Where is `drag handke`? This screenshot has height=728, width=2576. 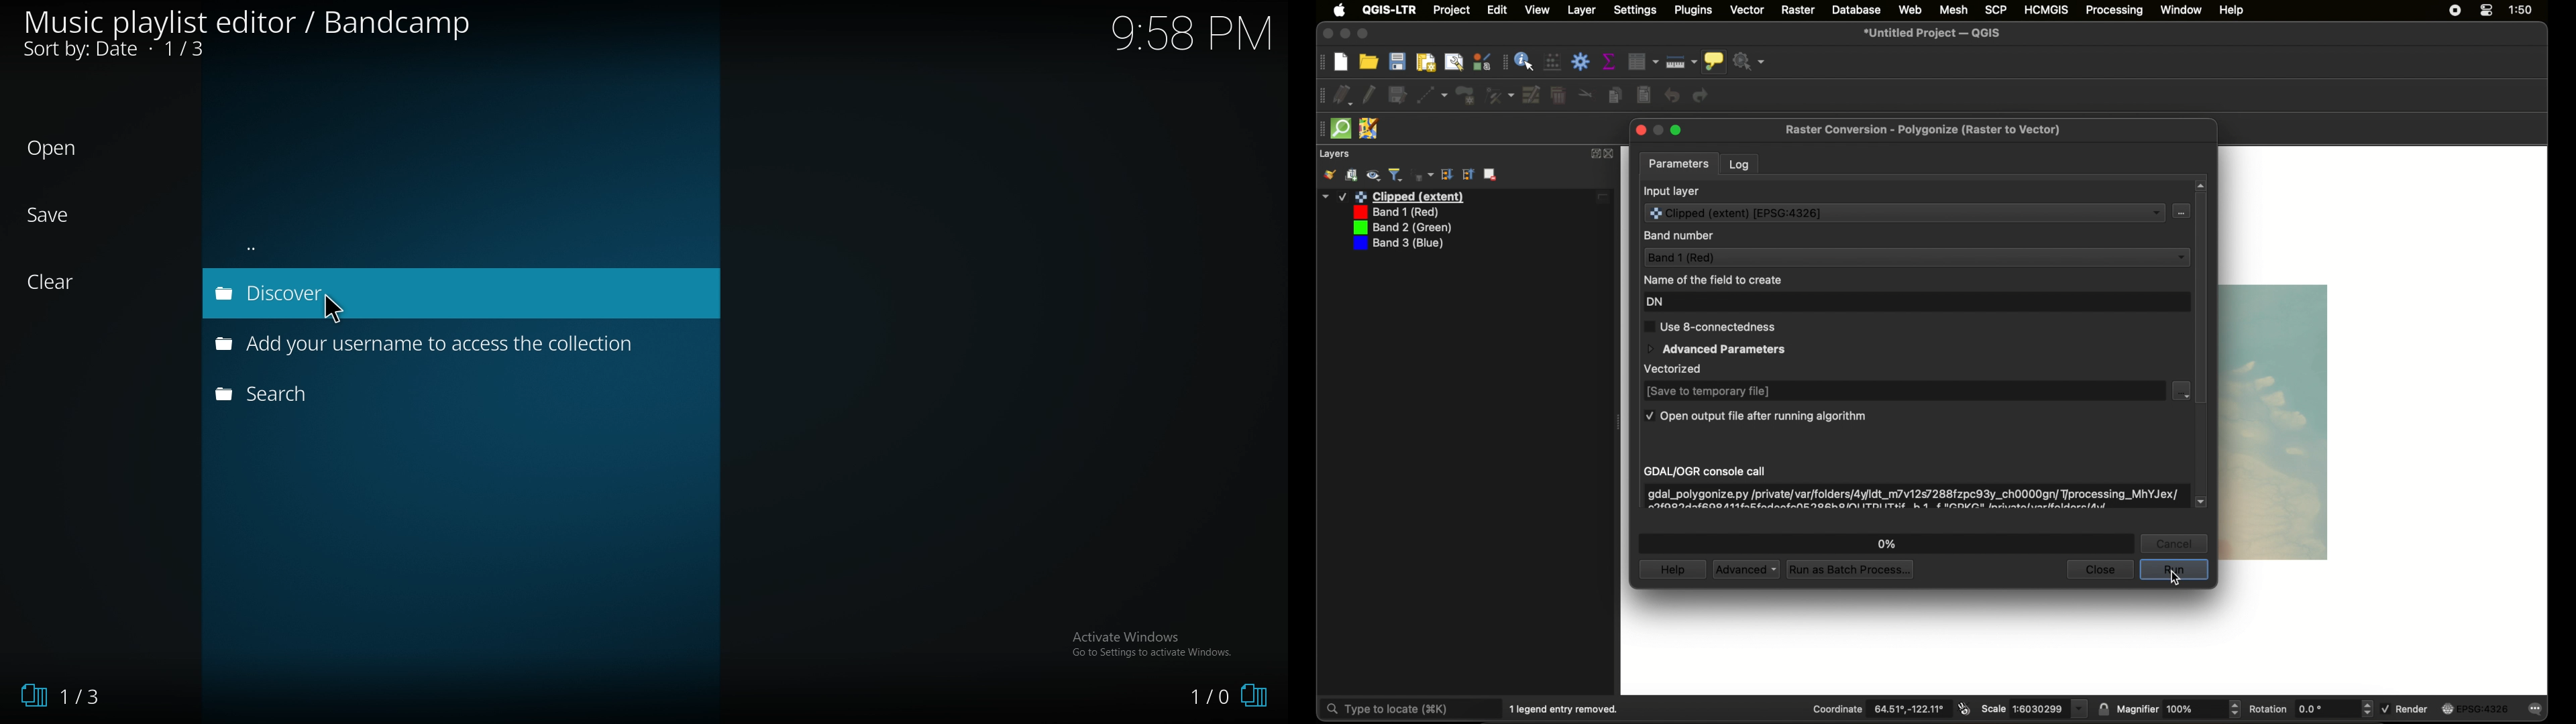 drag handke is located at coordinates (1321, 95).